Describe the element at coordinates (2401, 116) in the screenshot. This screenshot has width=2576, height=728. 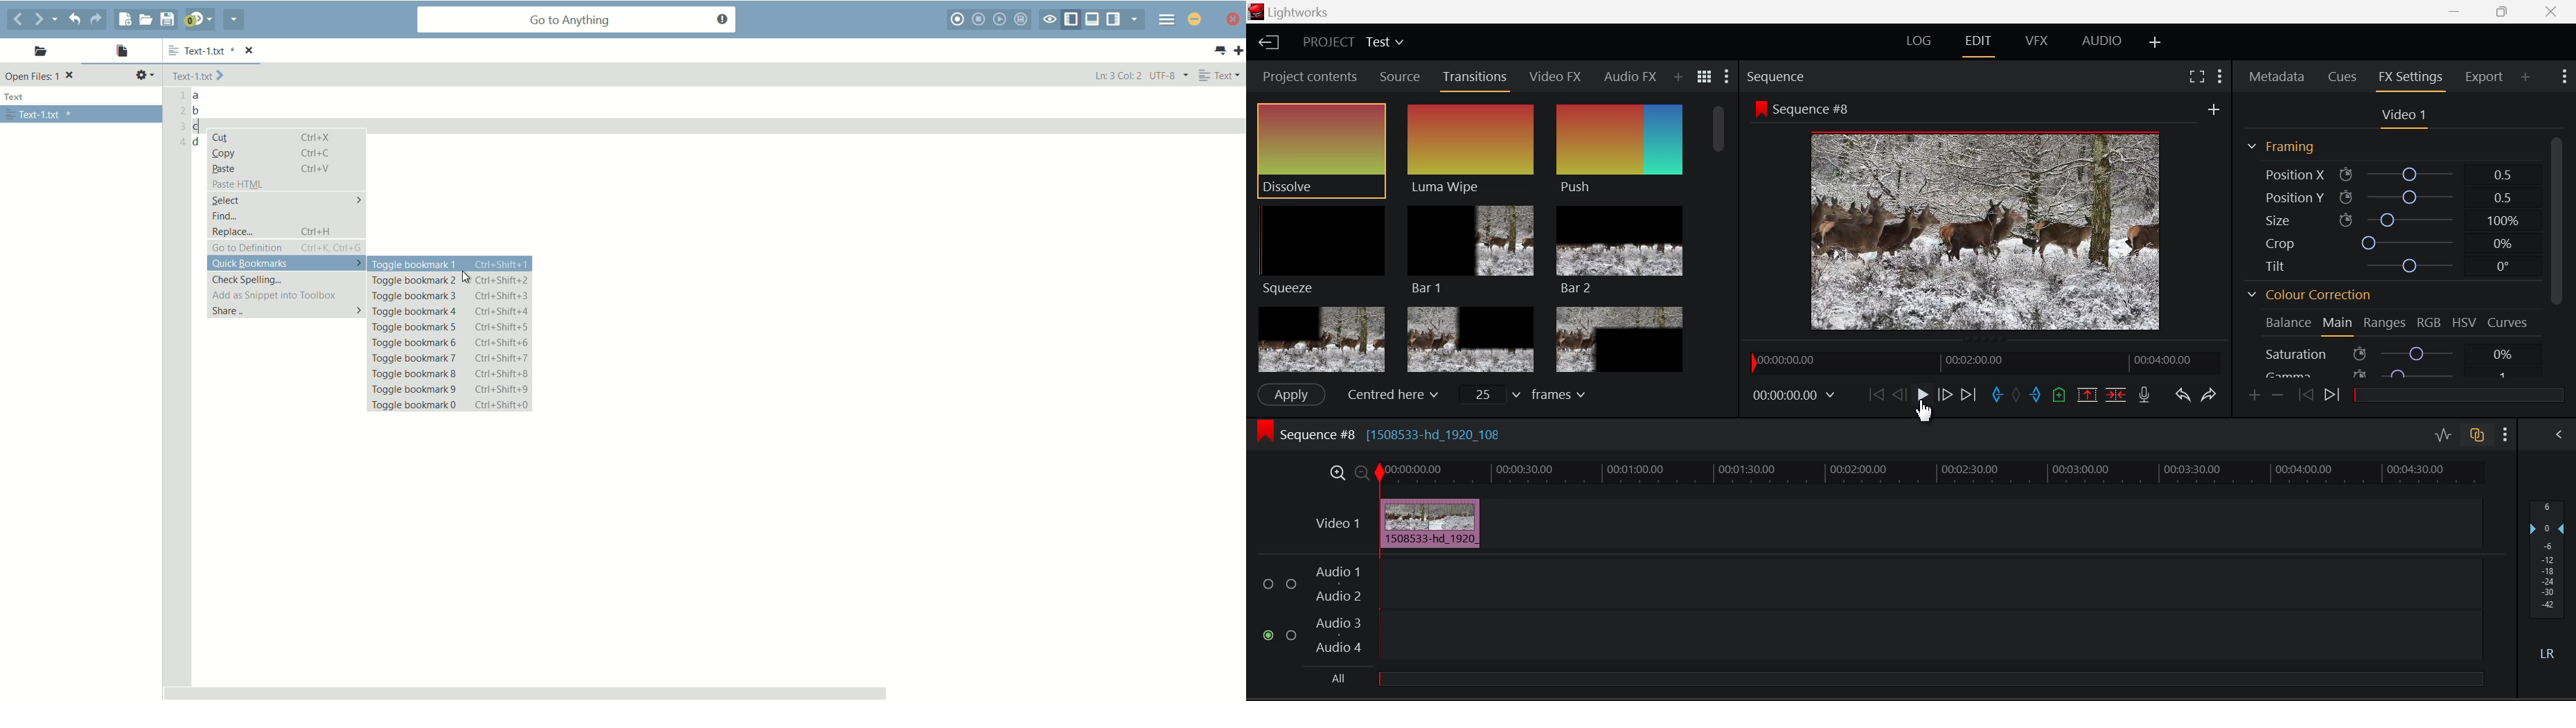
I see `Video 1 Settings` at that location.